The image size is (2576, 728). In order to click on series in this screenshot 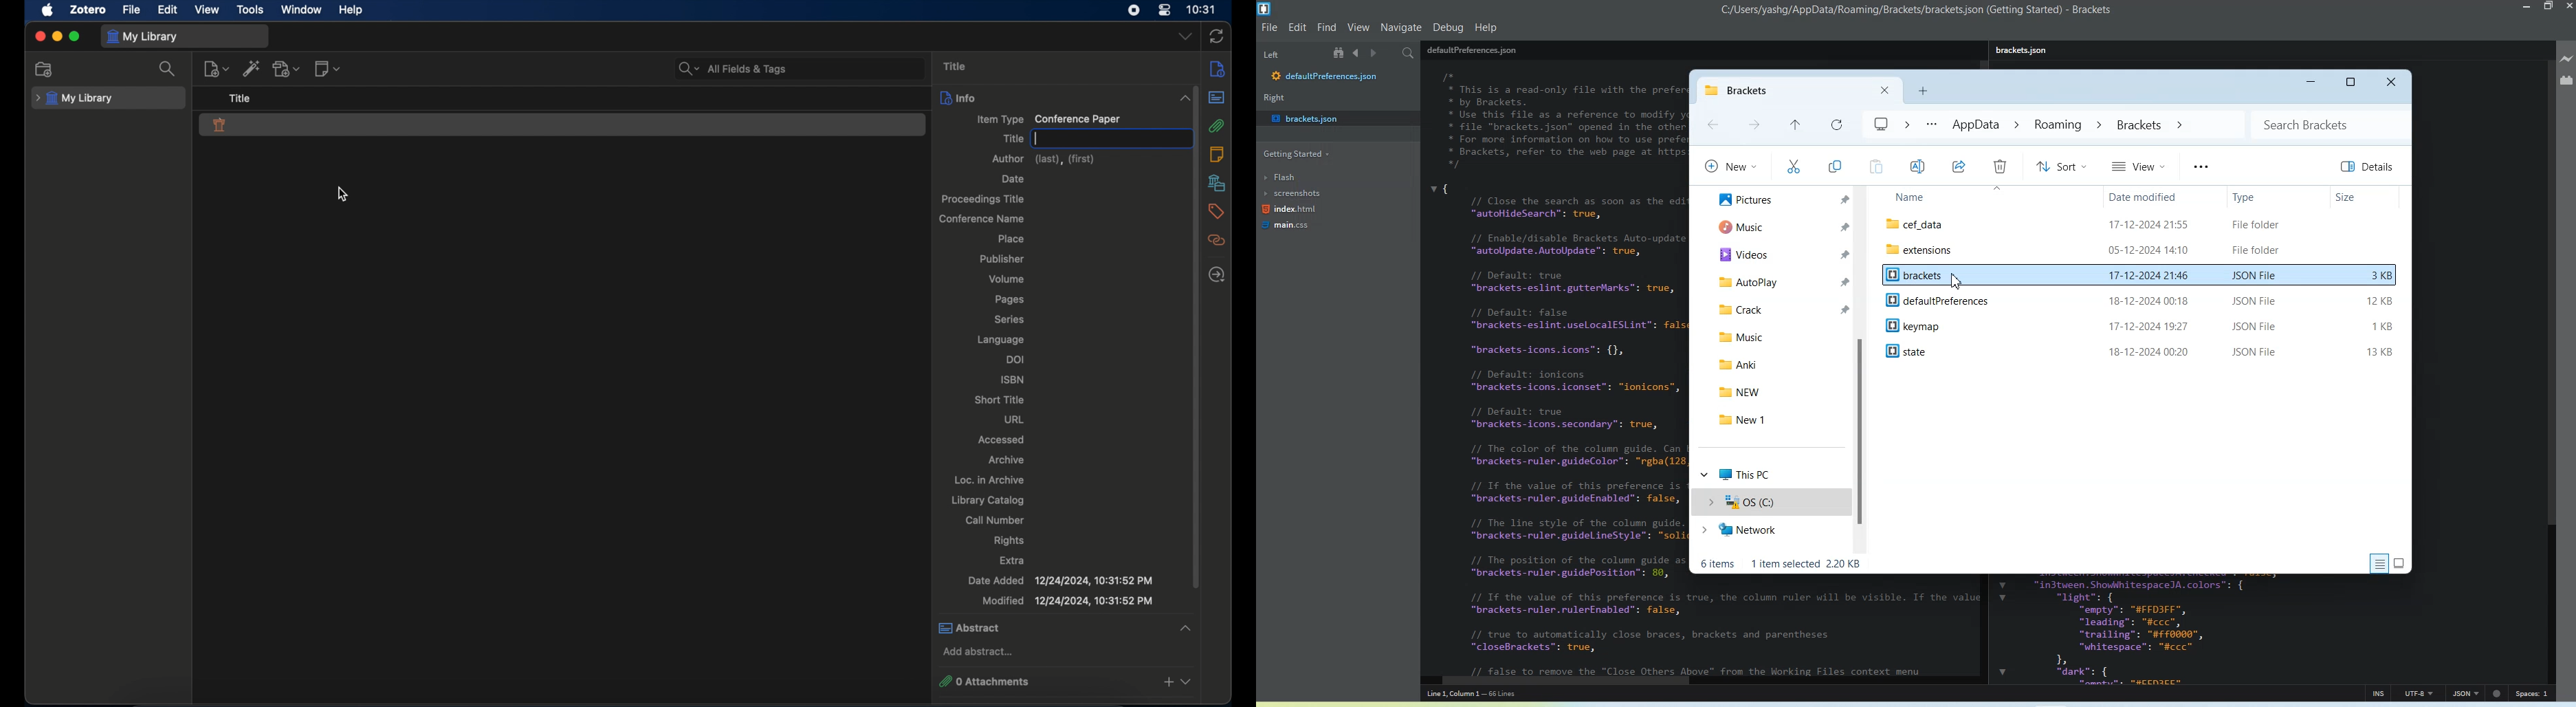, I will do `click(1010, 319)`.